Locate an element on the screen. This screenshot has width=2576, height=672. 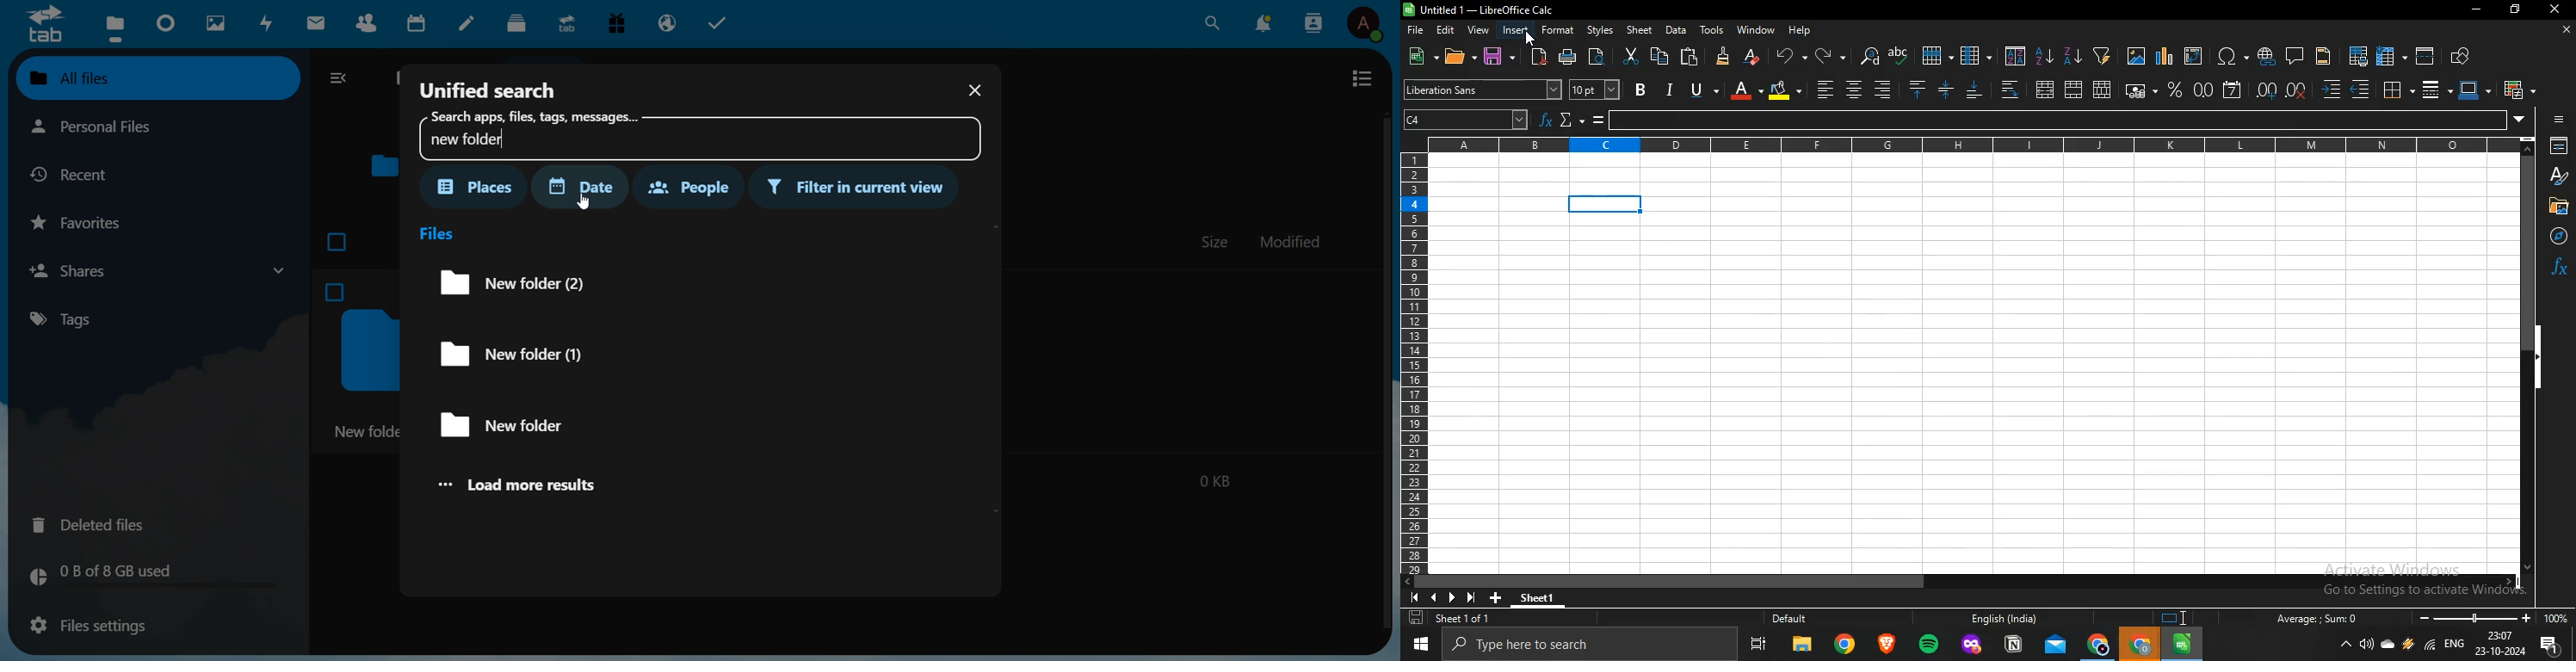
border color is located at coordinates (2471, 89).